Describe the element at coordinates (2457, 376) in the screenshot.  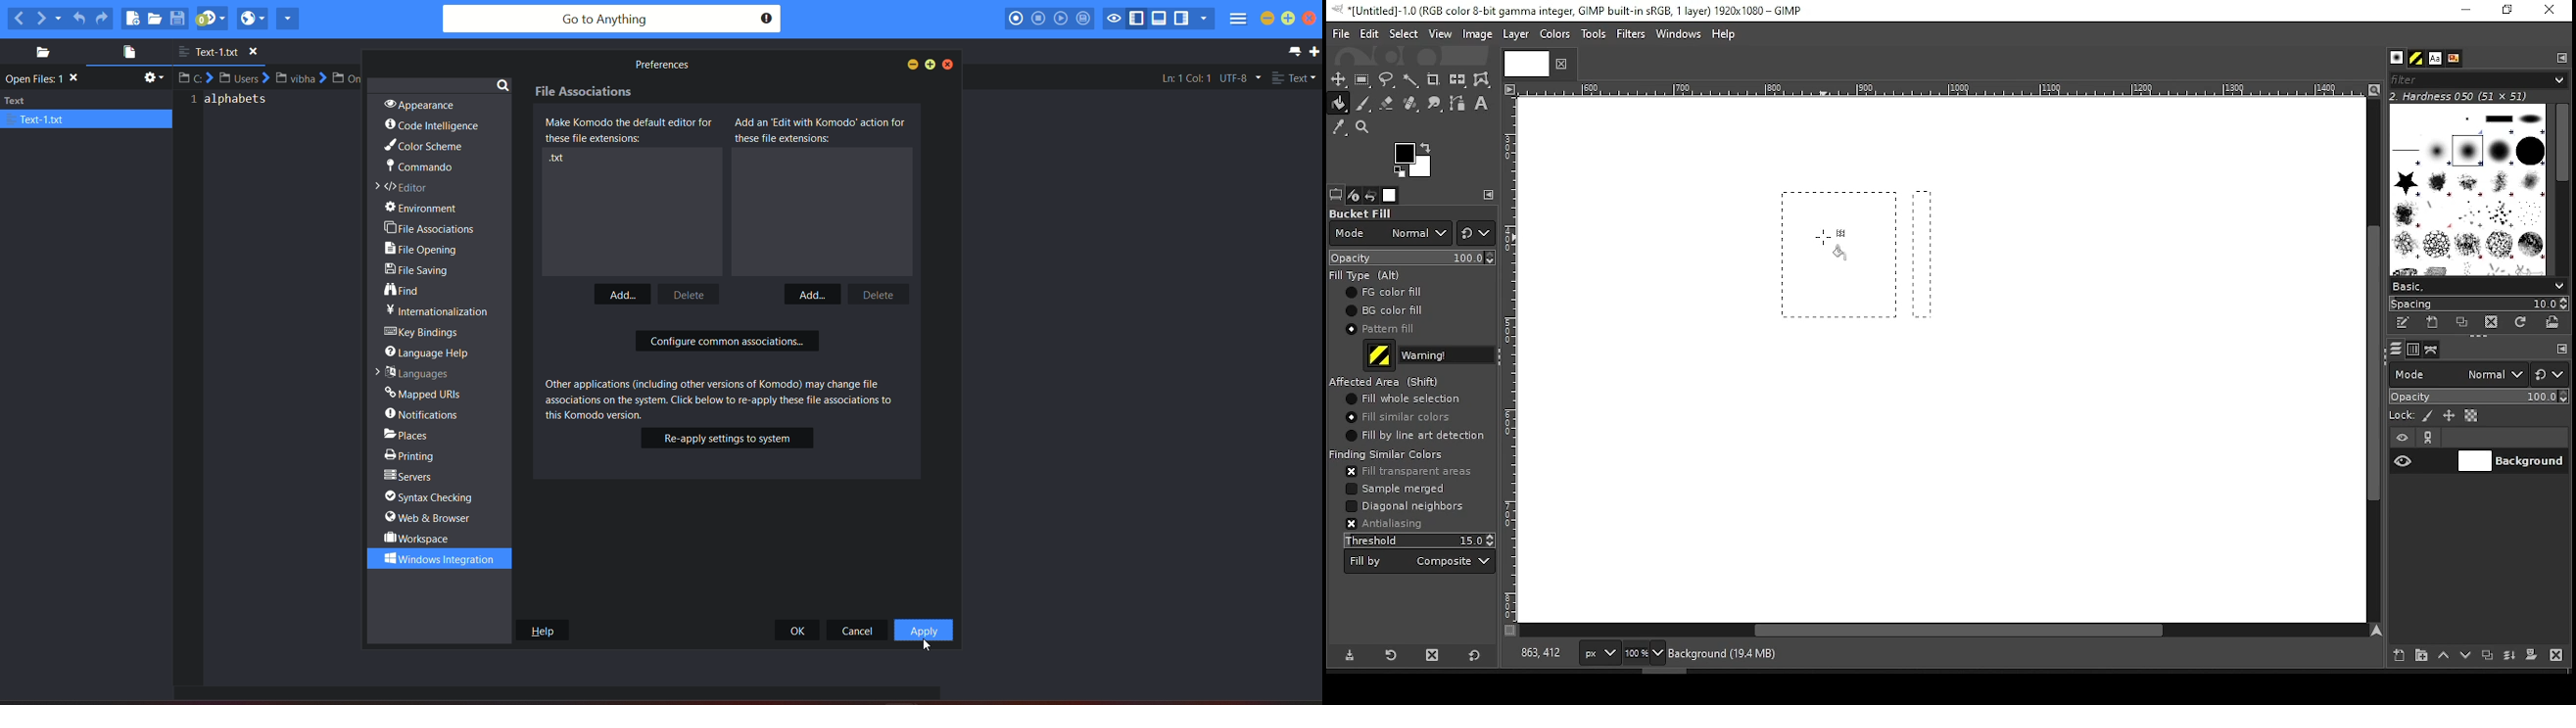
I see `mode` at that location.